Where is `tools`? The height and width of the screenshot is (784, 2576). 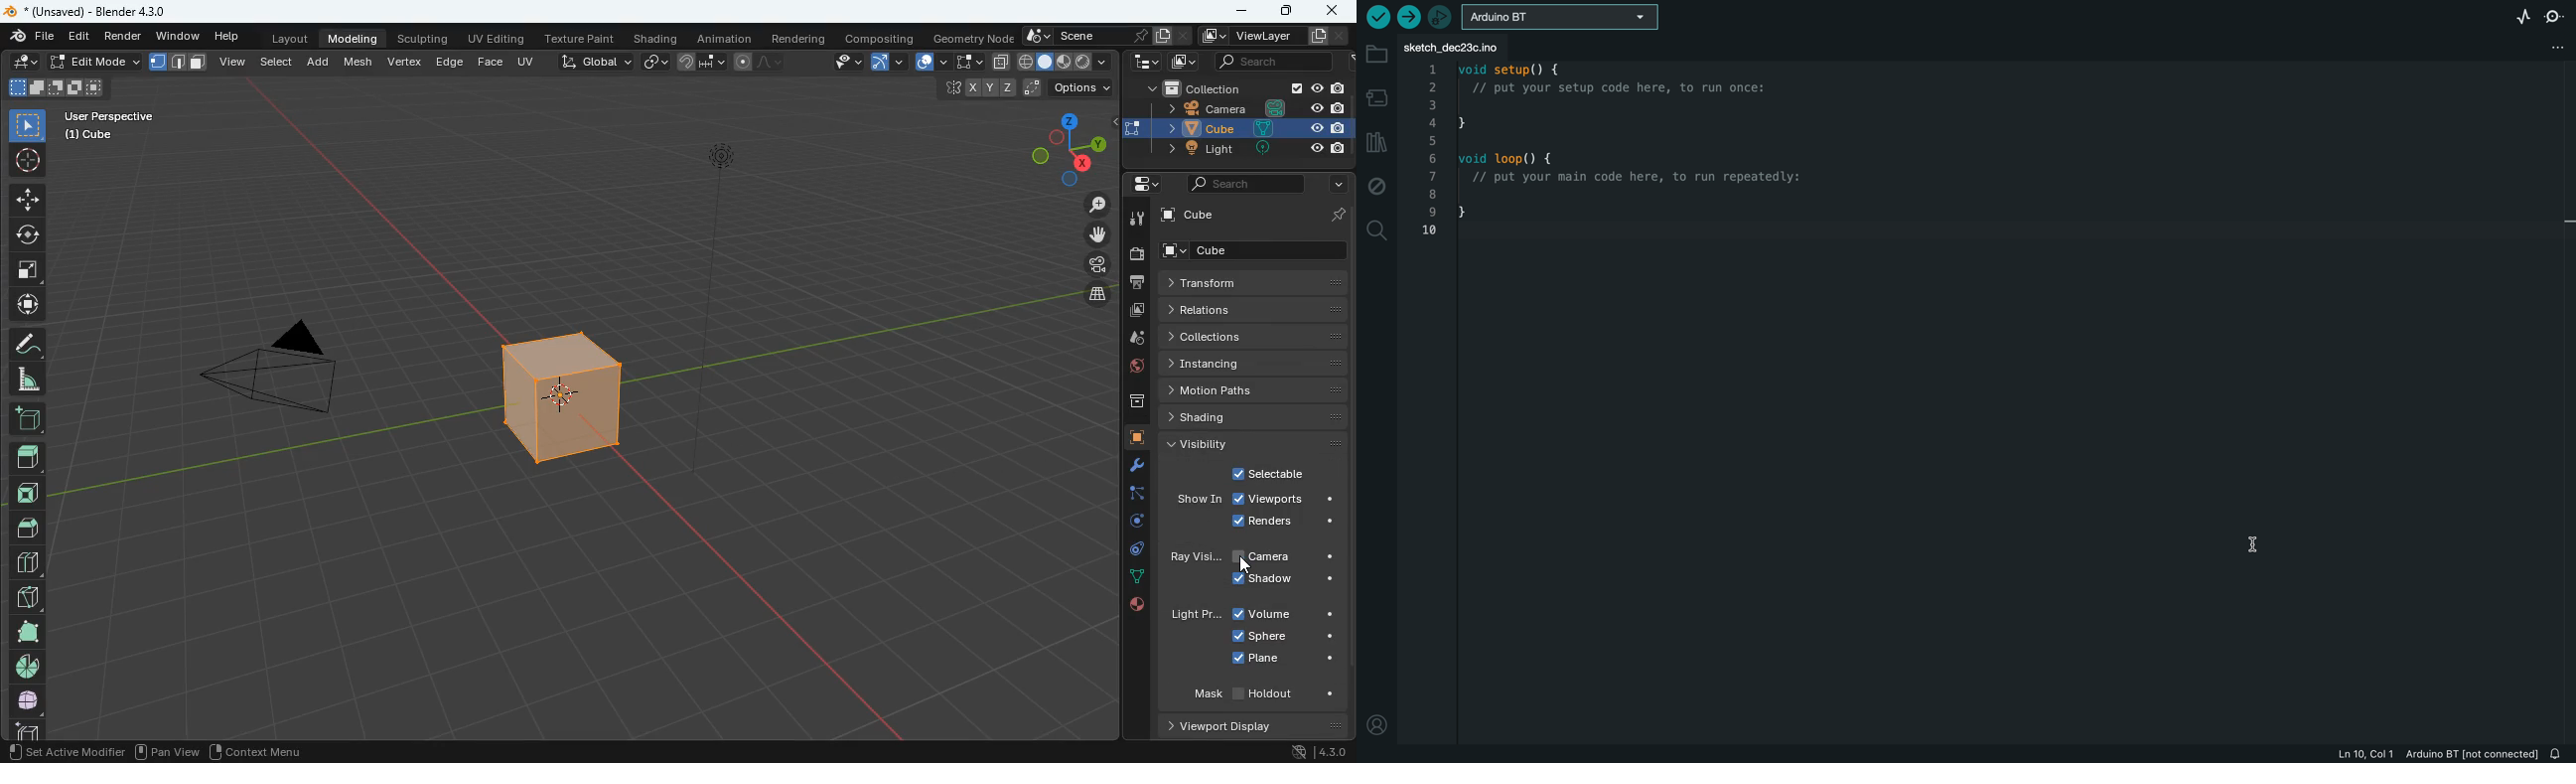
tools is located at coordinates (1138, 221).